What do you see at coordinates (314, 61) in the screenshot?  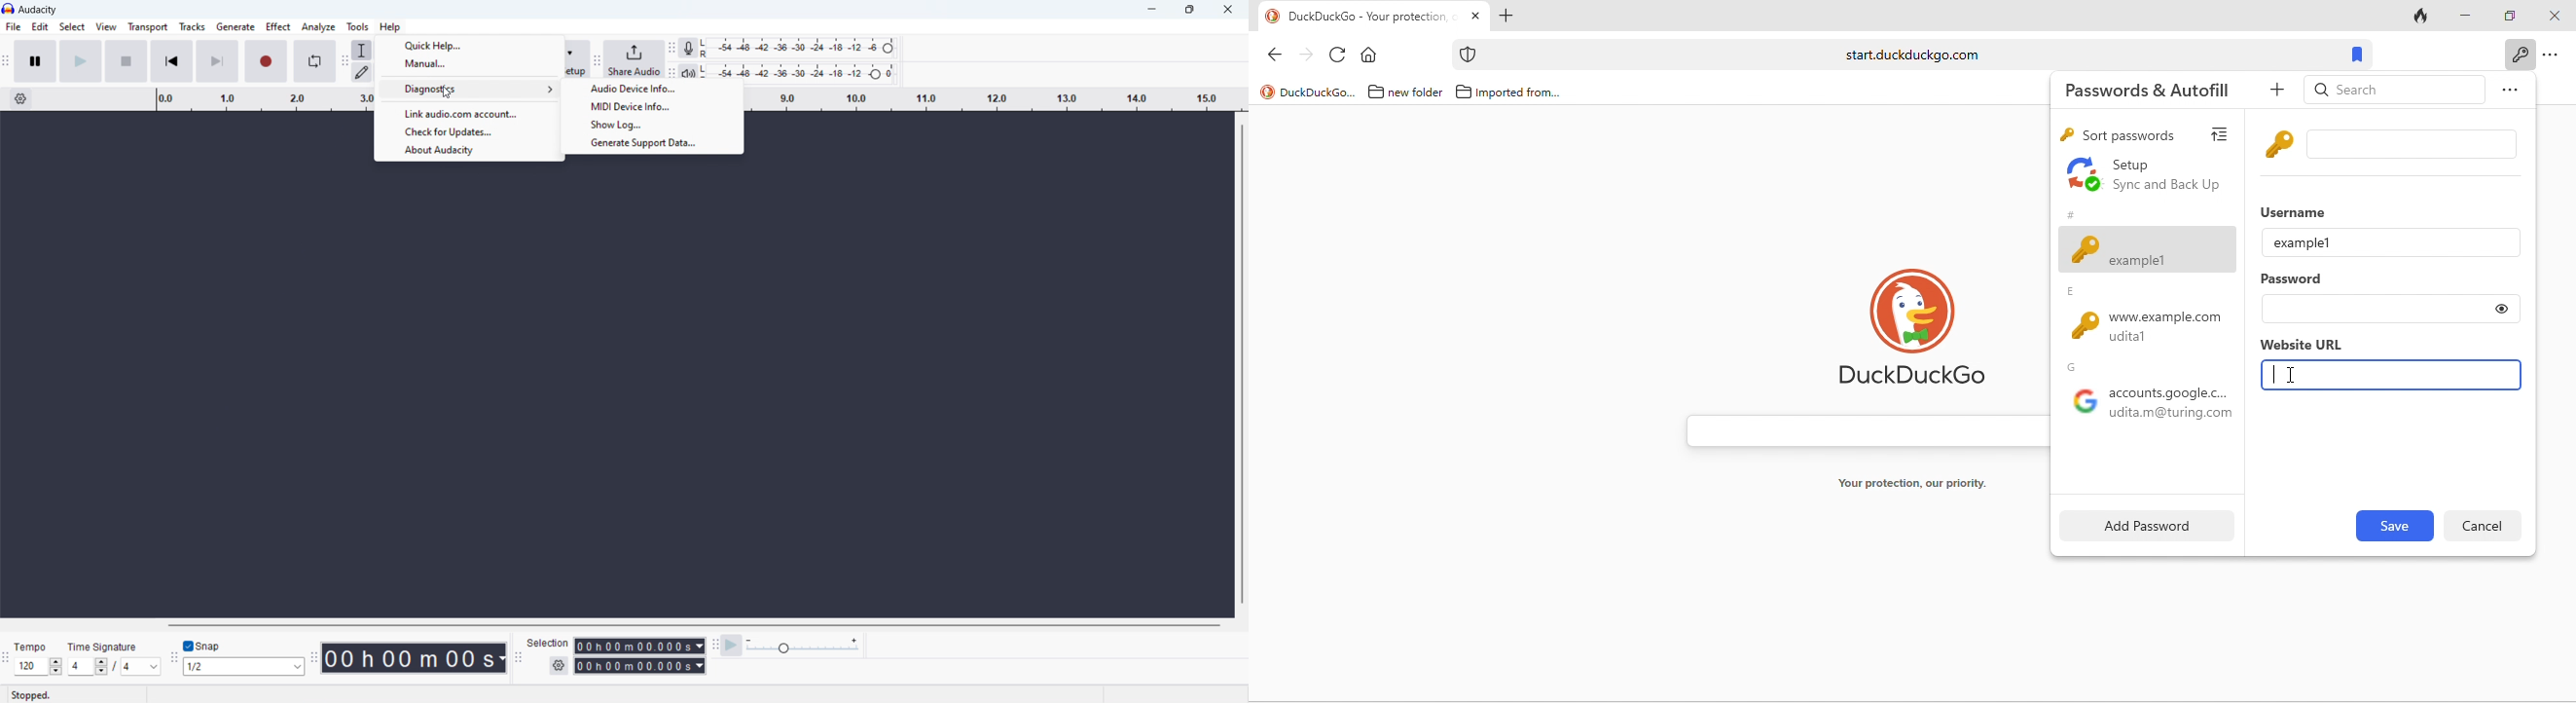 I see `enable loop` at bounding box center [314, 61].